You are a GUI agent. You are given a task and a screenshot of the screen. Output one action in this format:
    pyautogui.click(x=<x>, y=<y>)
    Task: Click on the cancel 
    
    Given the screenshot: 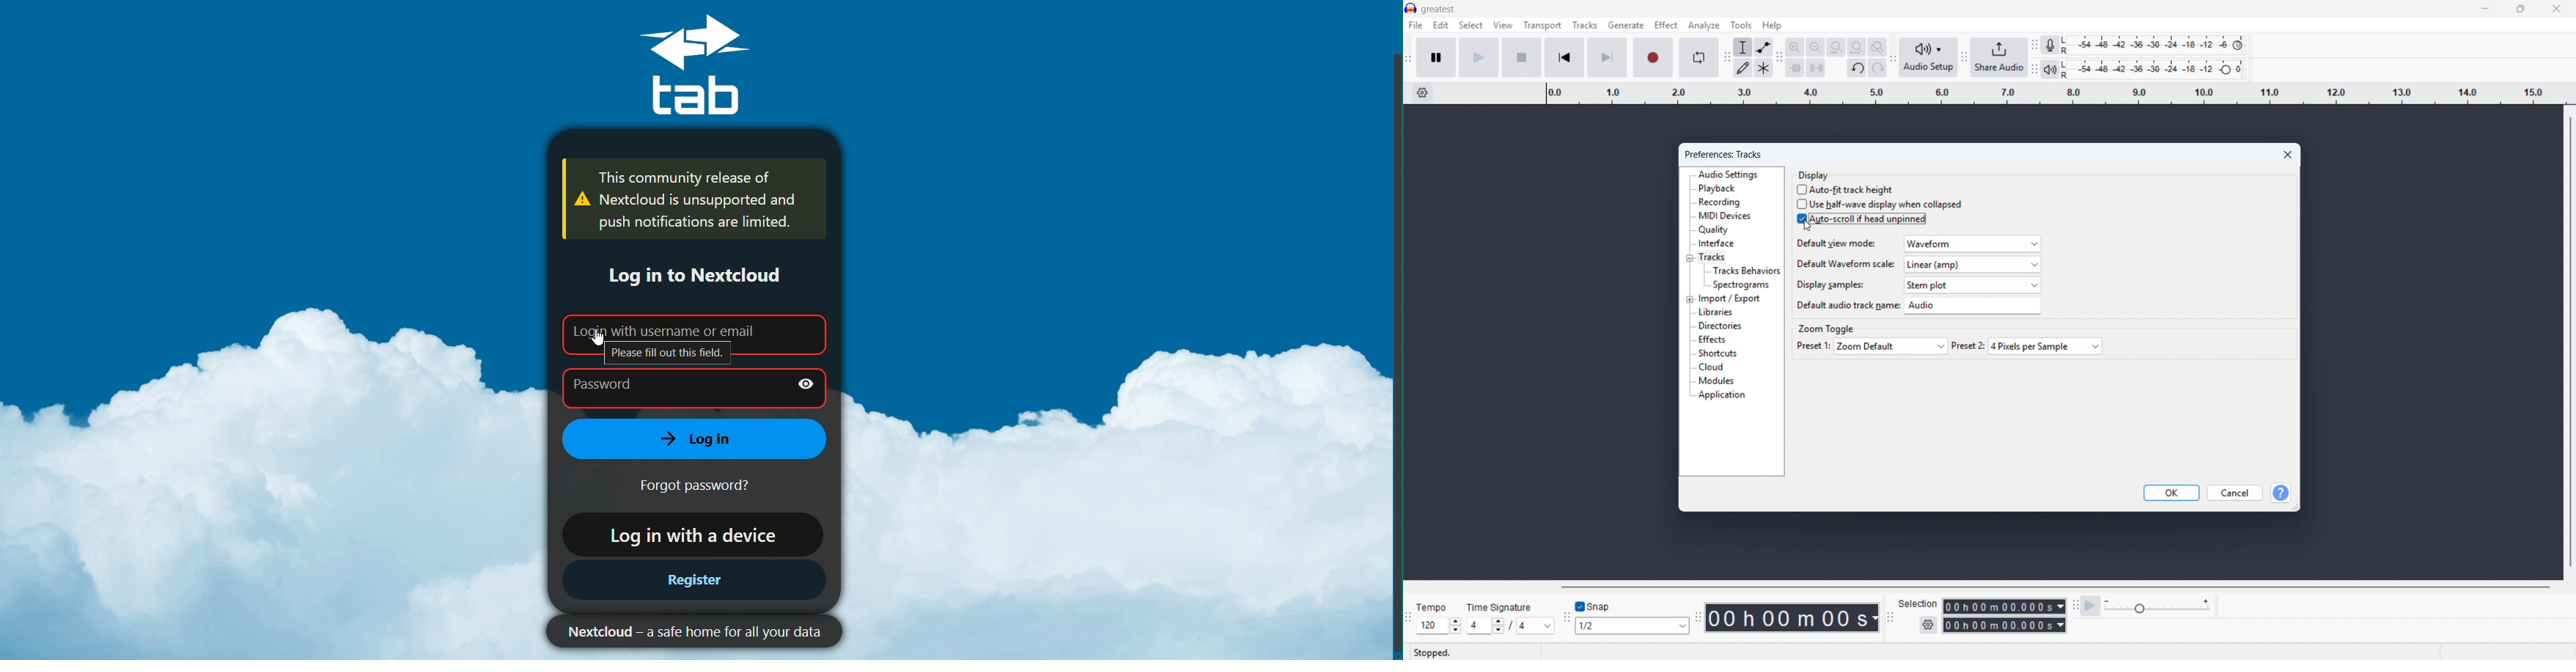 What is the action you would take?
    pyautogui.click(x=2236, y=493)
    